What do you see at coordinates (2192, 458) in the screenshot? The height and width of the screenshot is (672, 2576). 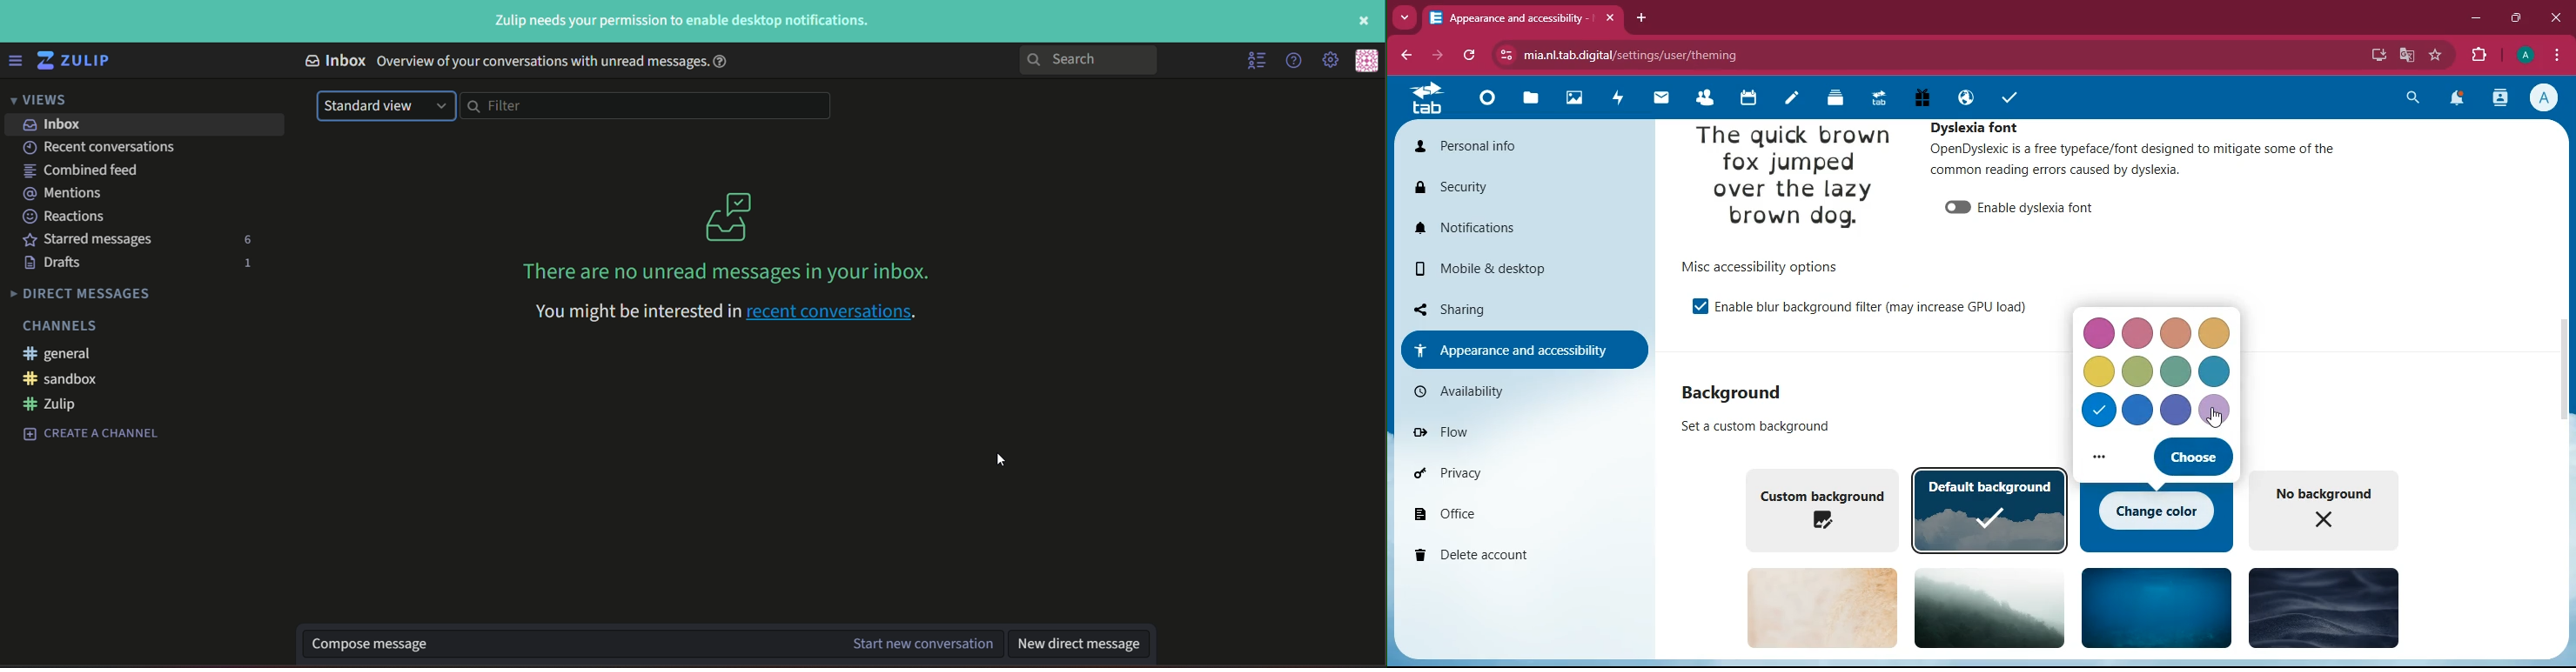 I see `choose` at bounding box center [2192, 458].